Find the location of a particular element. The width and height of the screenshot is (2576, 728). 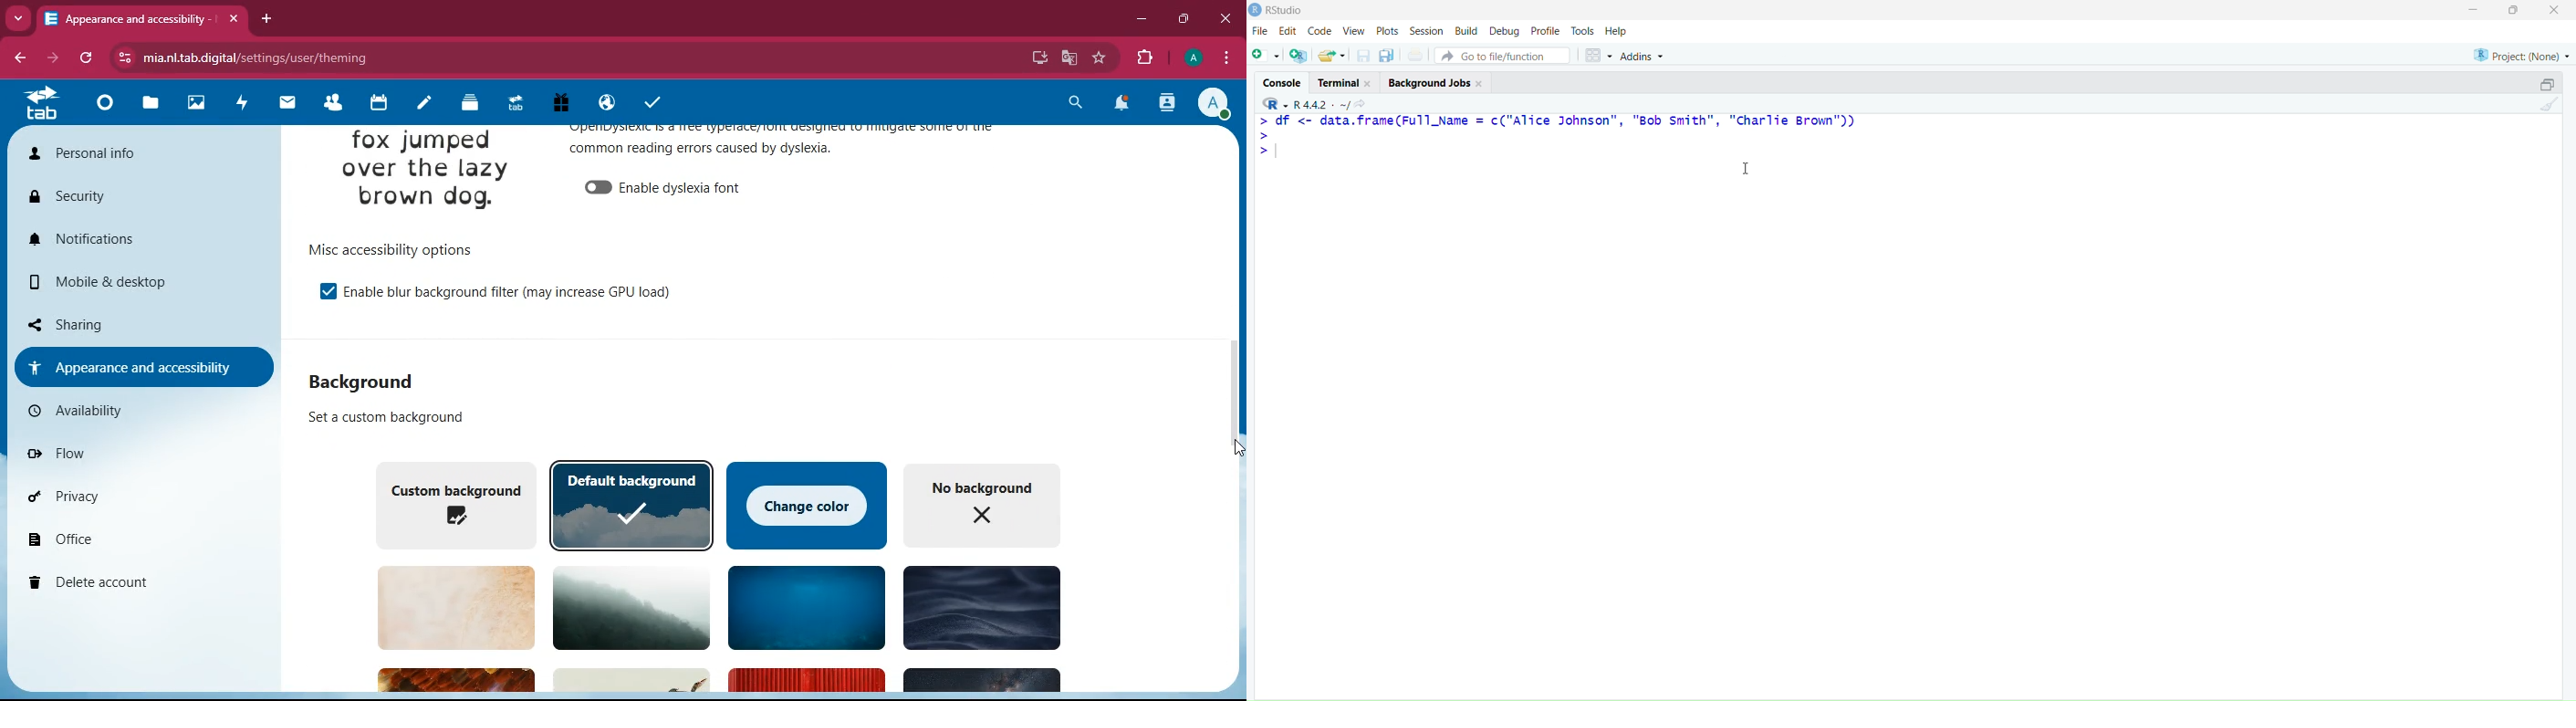

Help is located at coordinates (1616, 30).